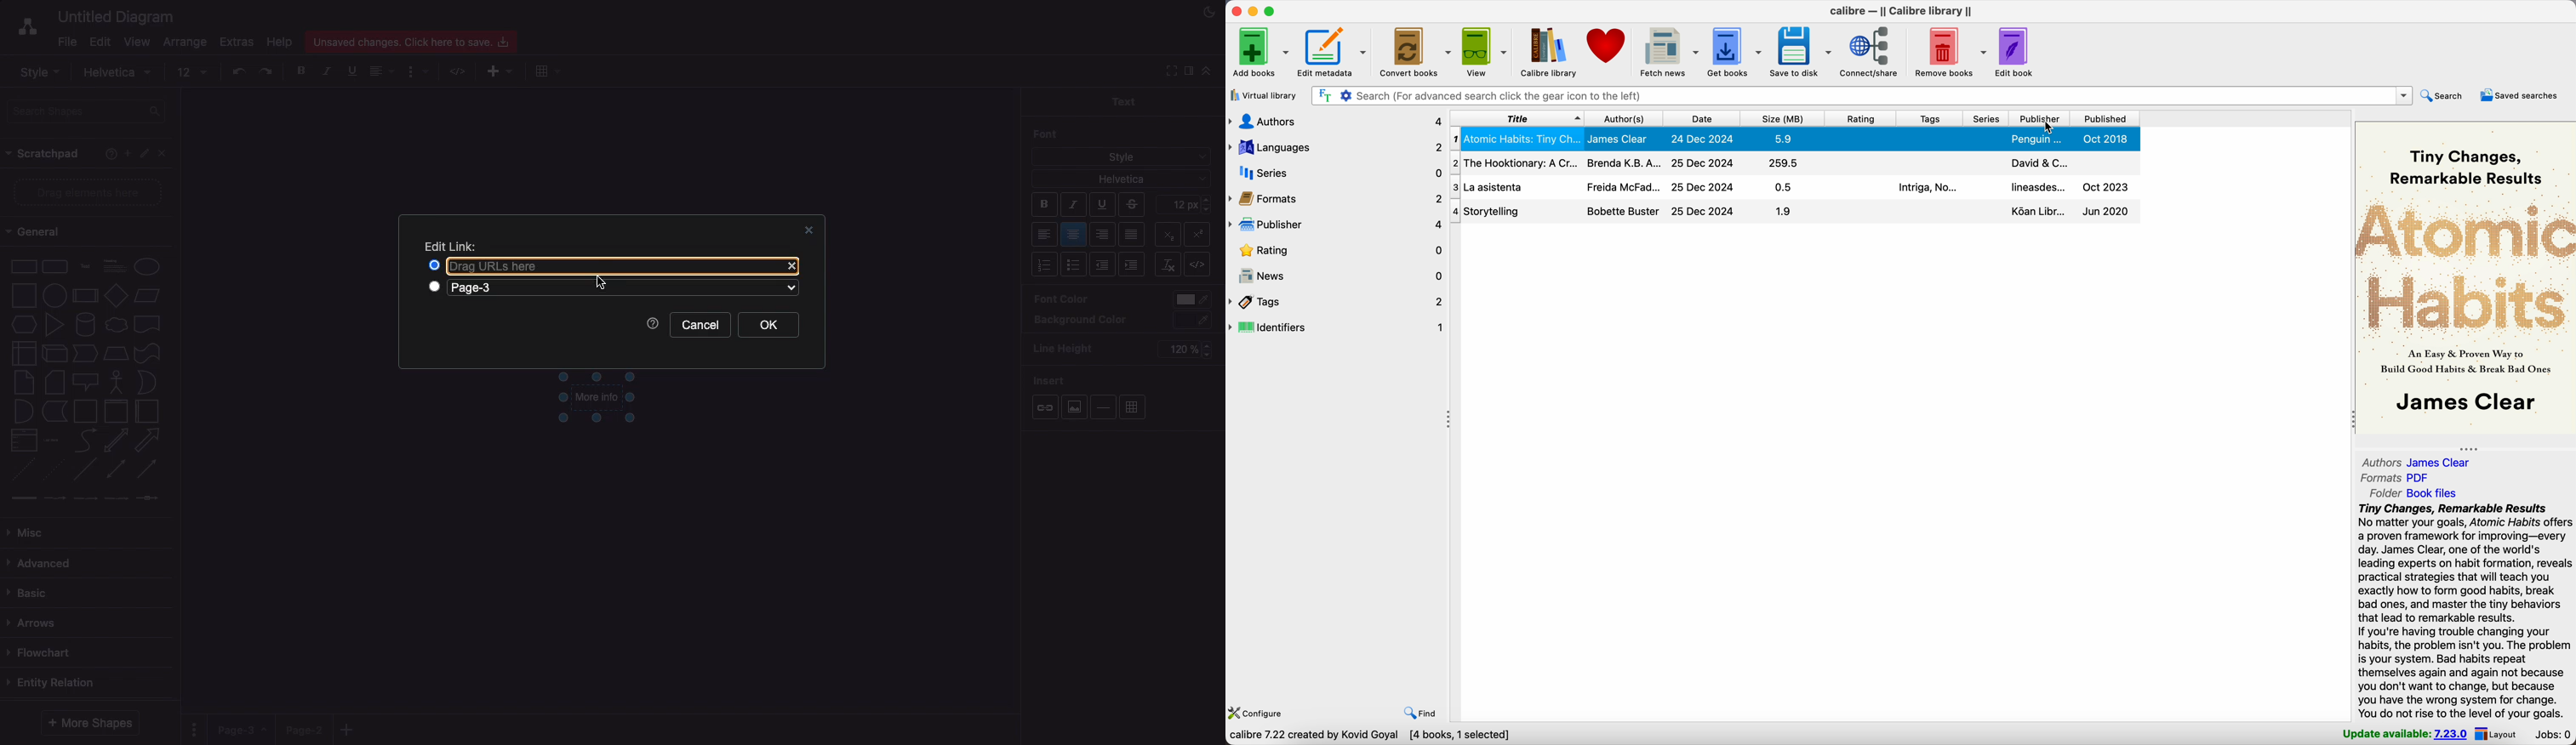 The height and width of the screenshot is (756, 2576). Describe the element at coordinates (55, 412) in the screenshot. I see `data storage` at that location.